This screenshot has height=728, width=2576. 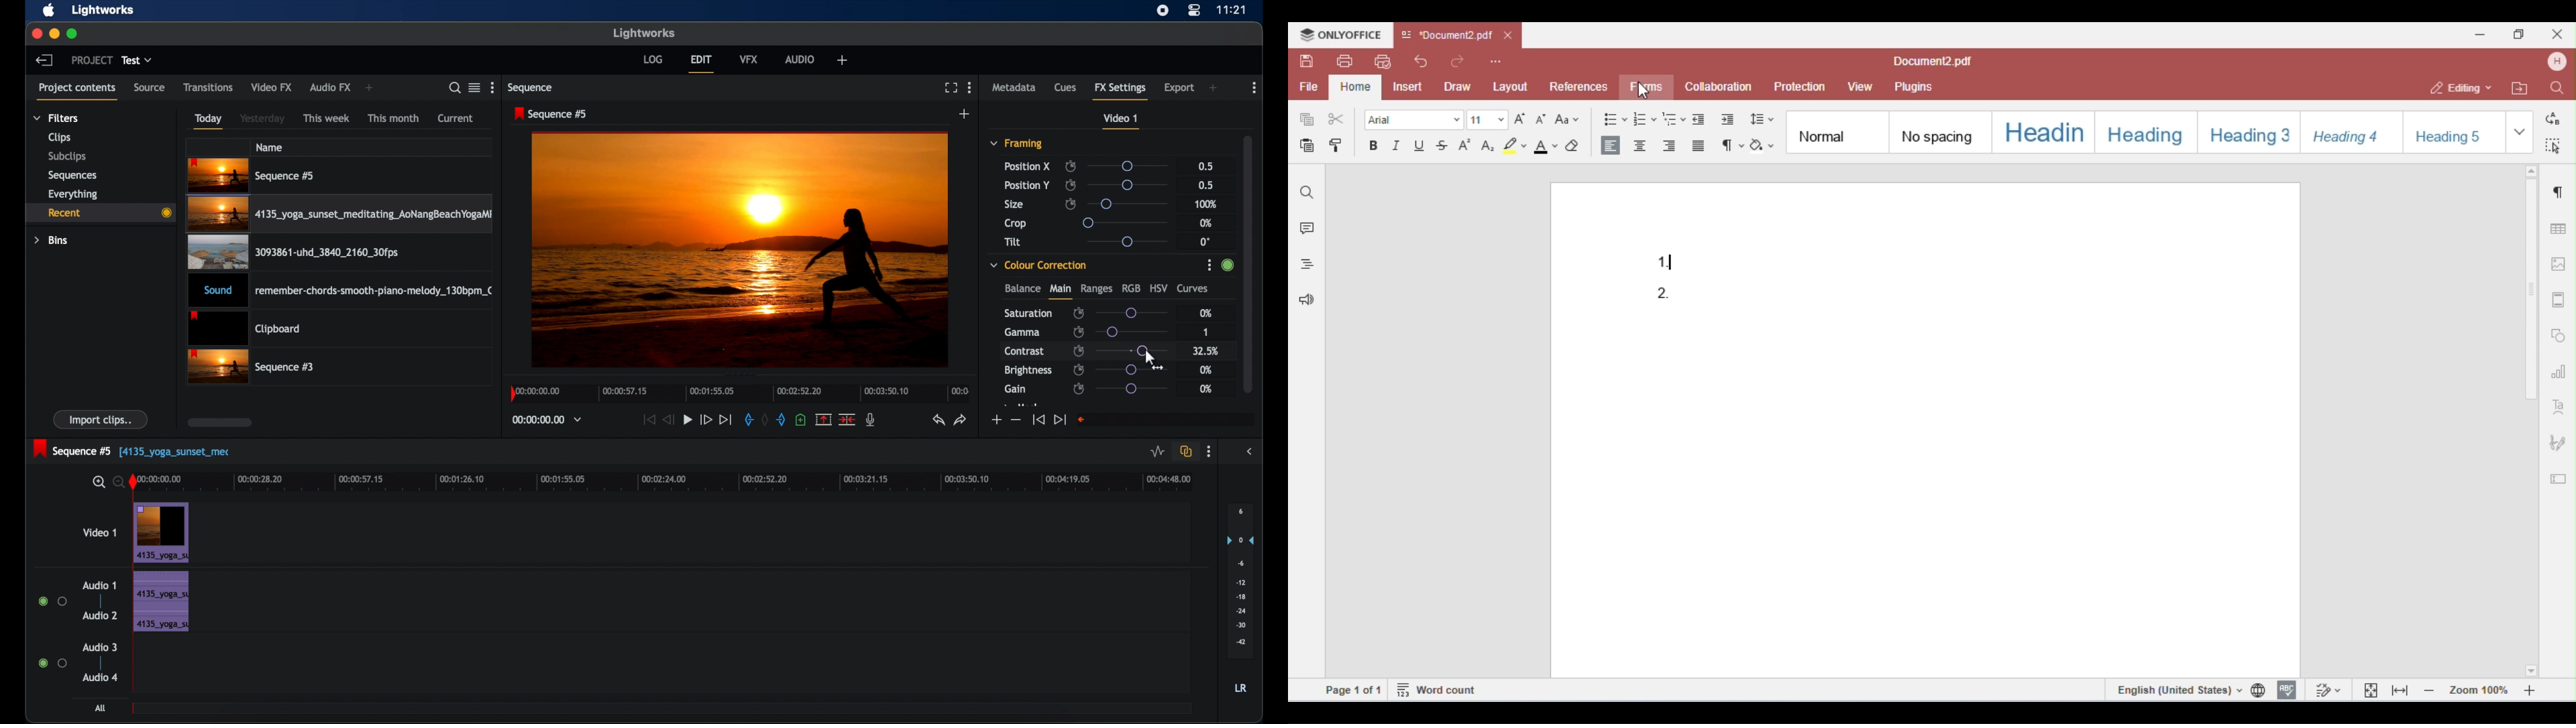 I want to click on jump to start, so click(x=1038, y=419).